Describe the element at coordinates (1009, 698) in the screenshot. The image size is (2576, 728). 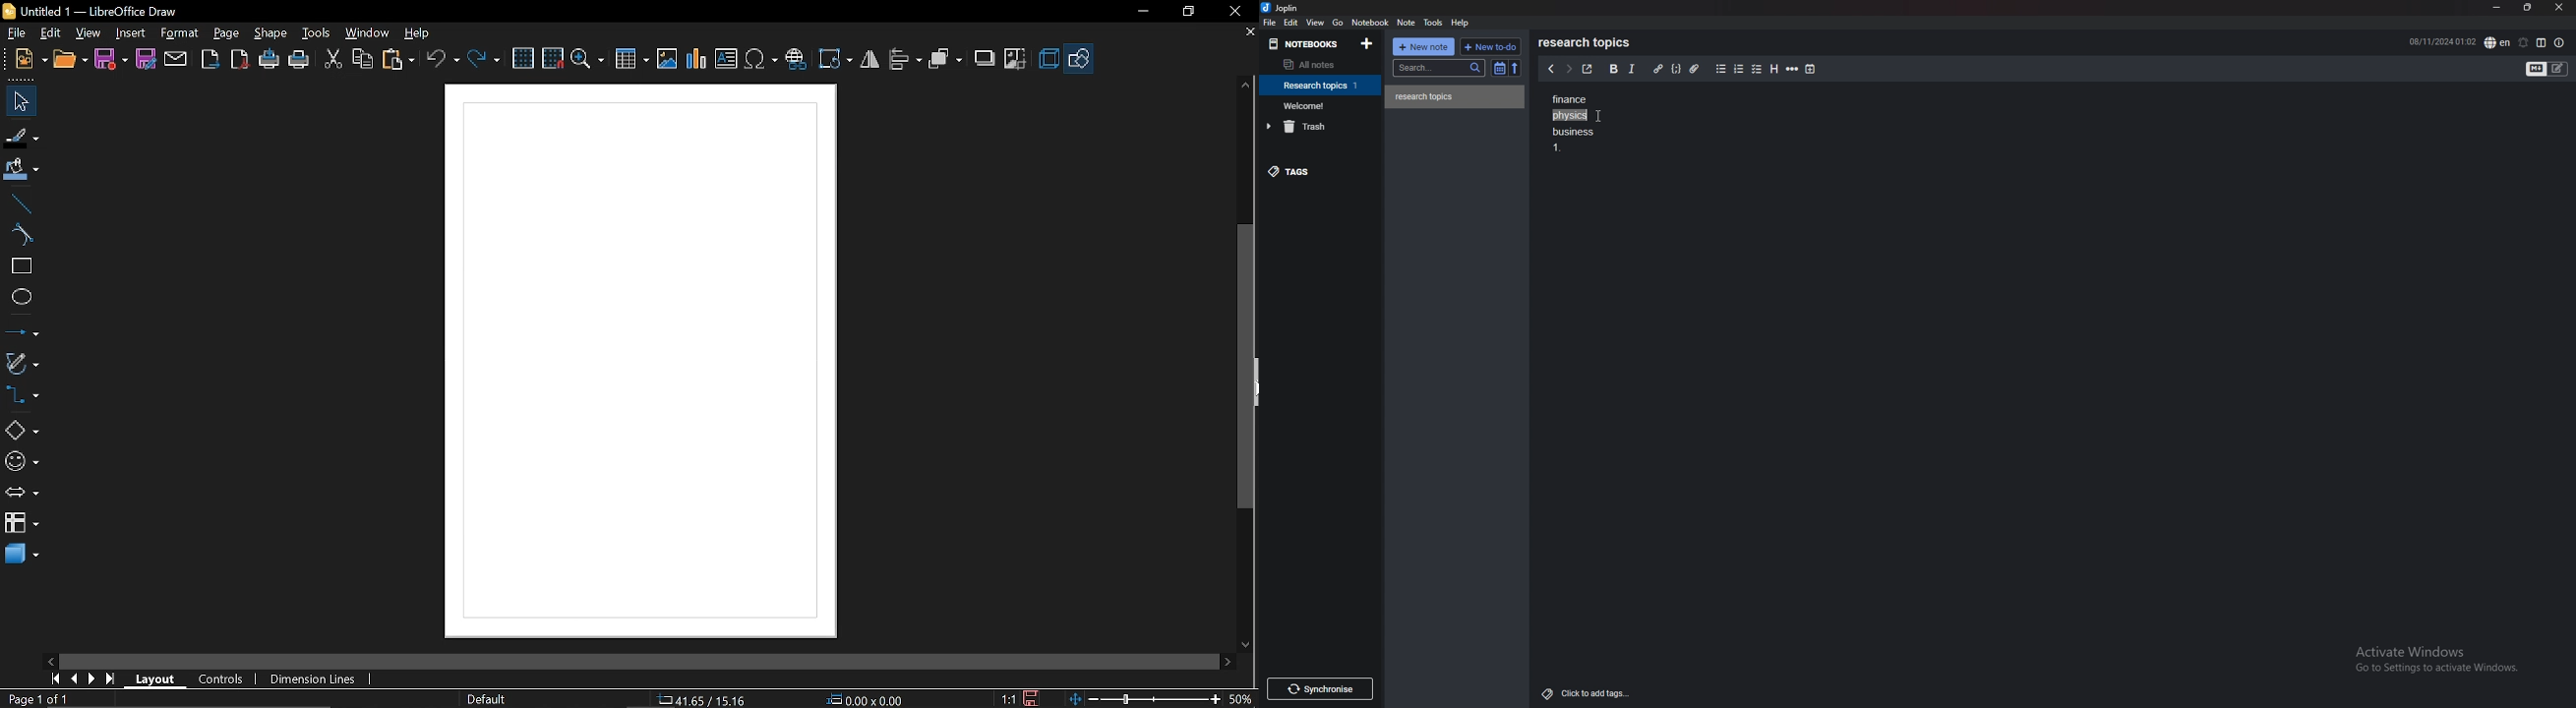
I see `scaling factor (1:1)` at that location.